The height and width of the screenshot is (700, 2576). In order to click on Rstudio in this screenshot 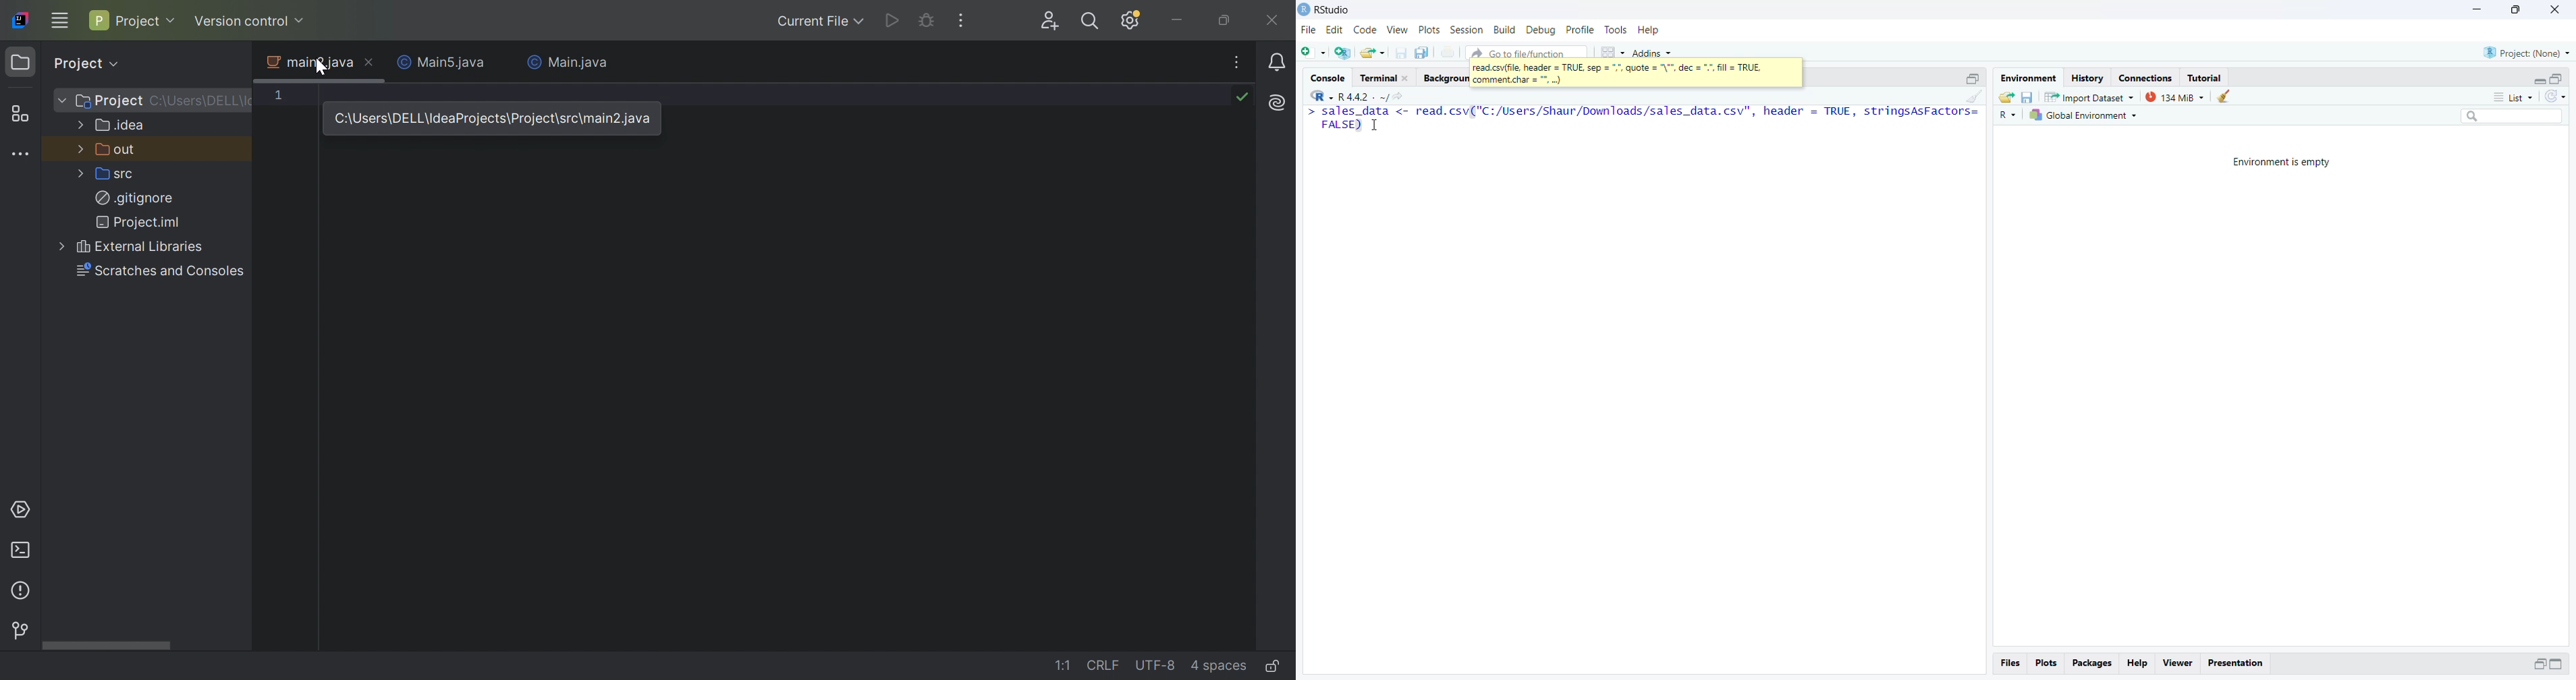, I will do `click(1321, 8)`.